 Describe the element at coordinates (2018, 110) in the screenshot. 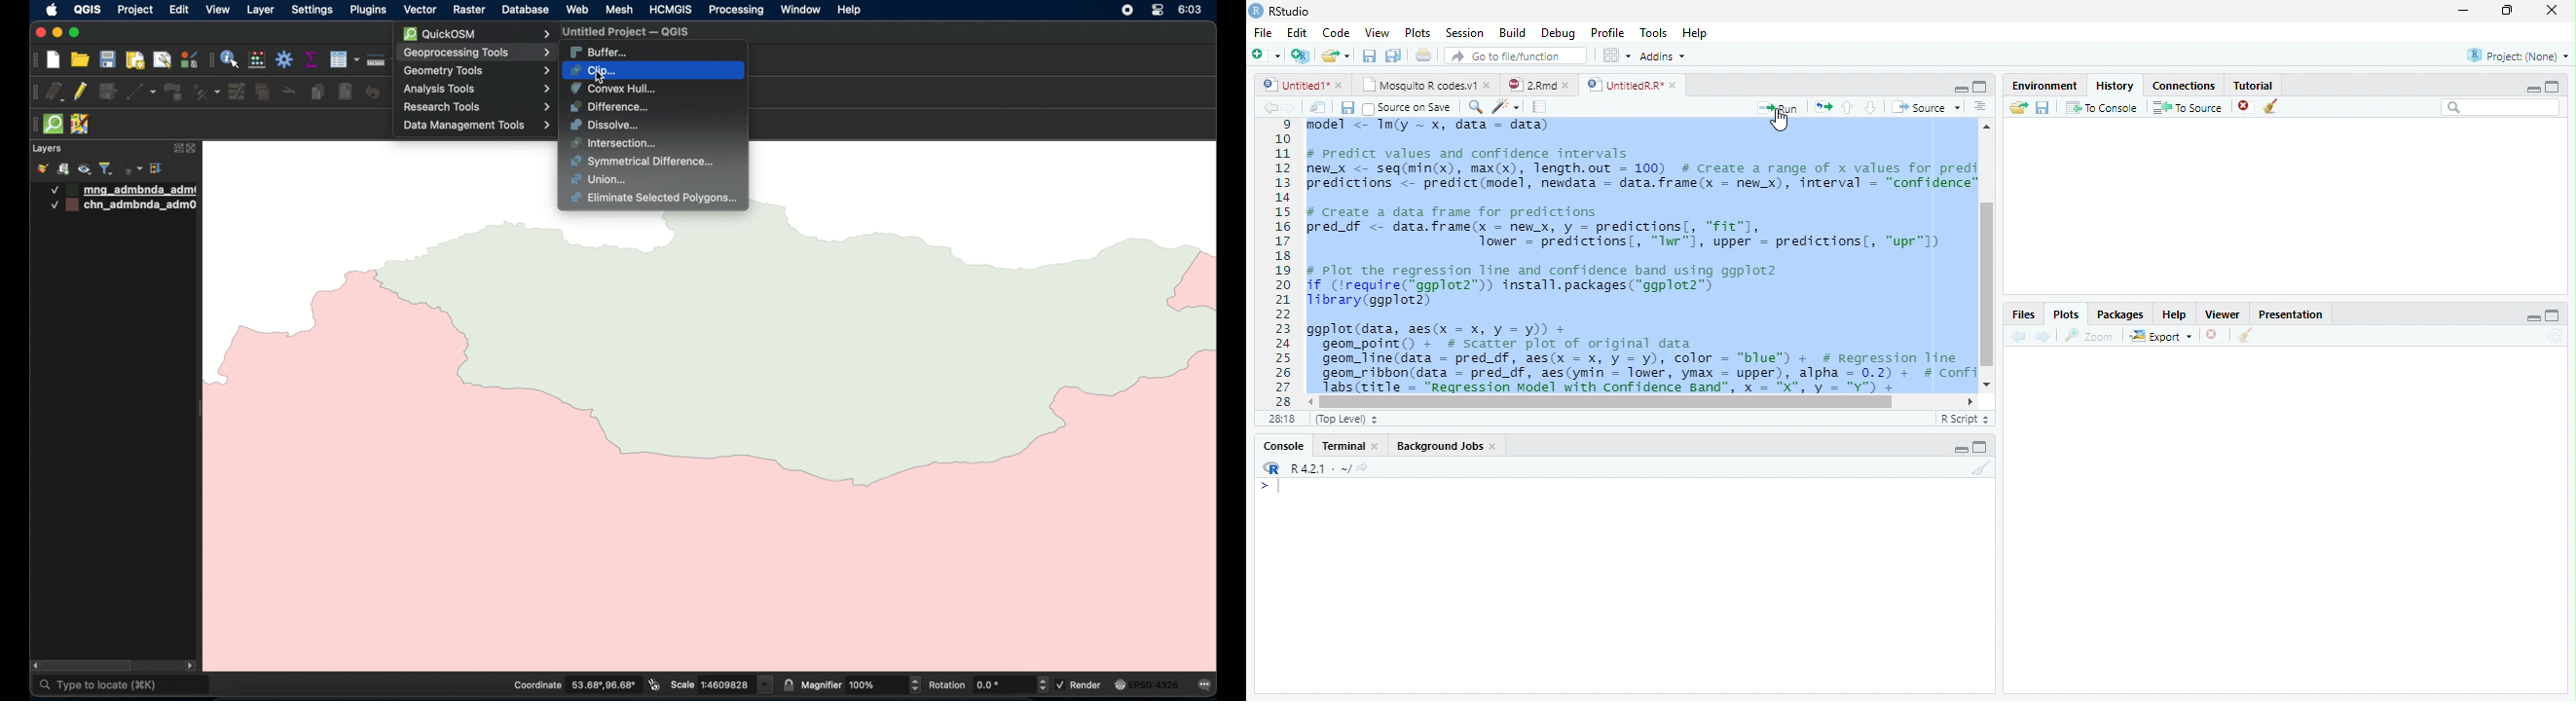

I see `Load workspace` at that location.